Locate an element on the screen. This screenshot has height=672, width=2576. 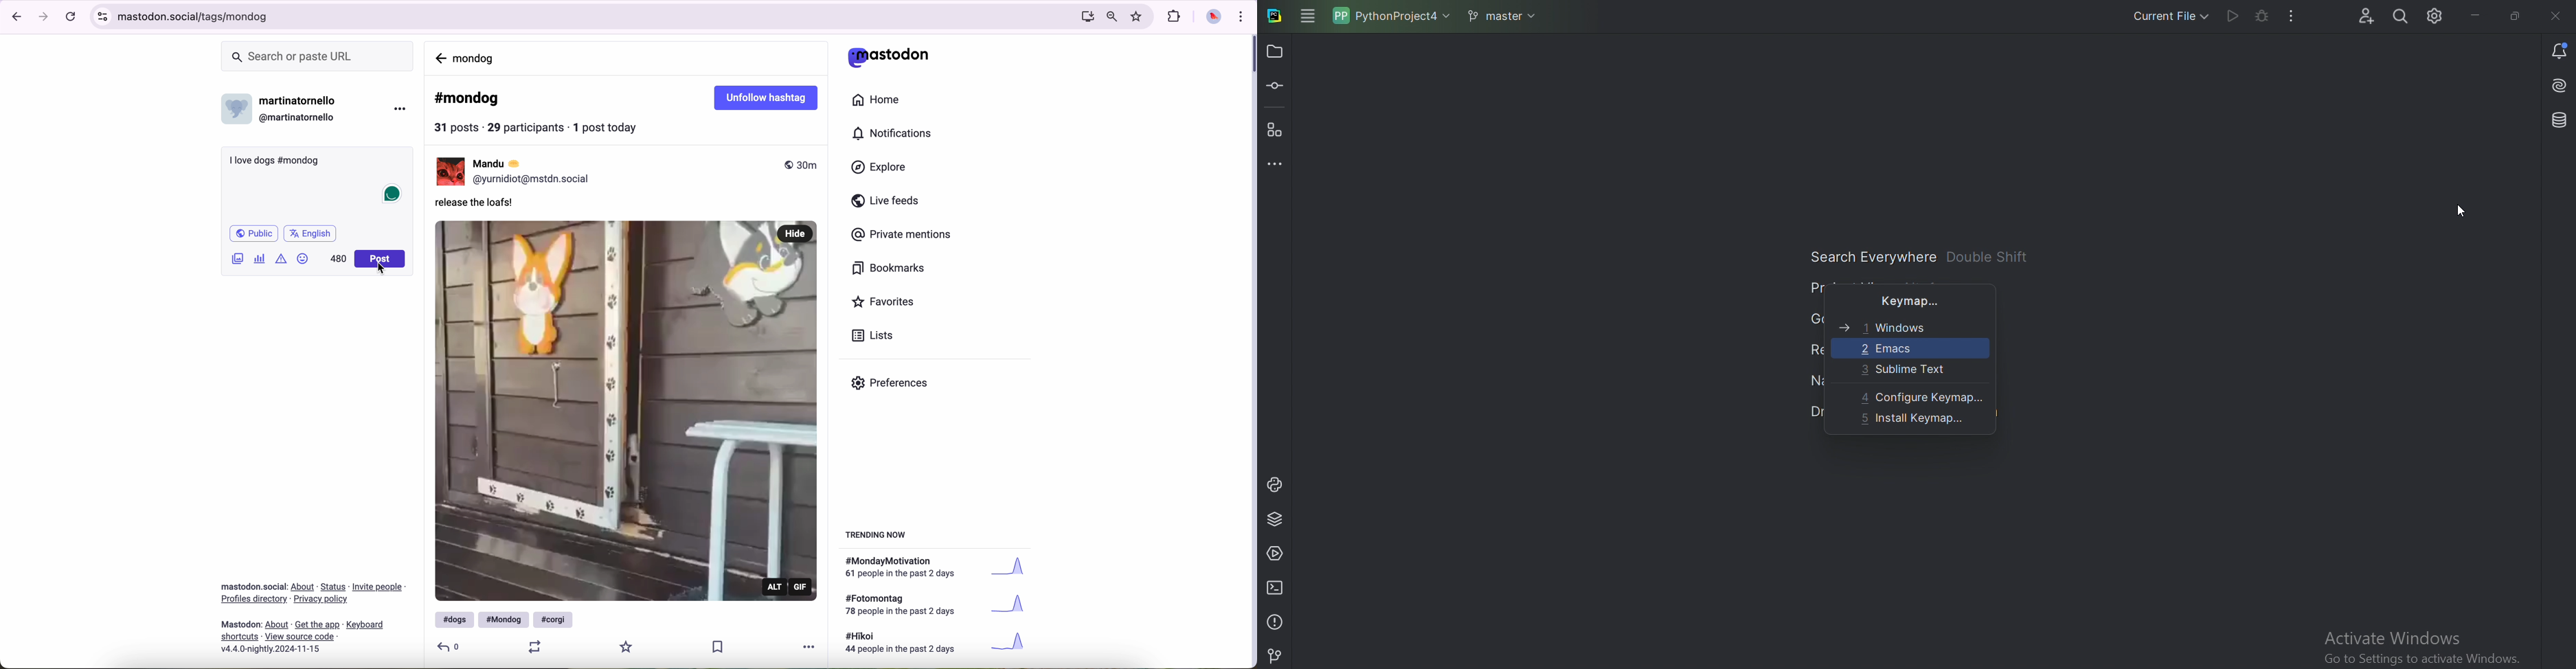
content warning is located at coordinates (280, 261).